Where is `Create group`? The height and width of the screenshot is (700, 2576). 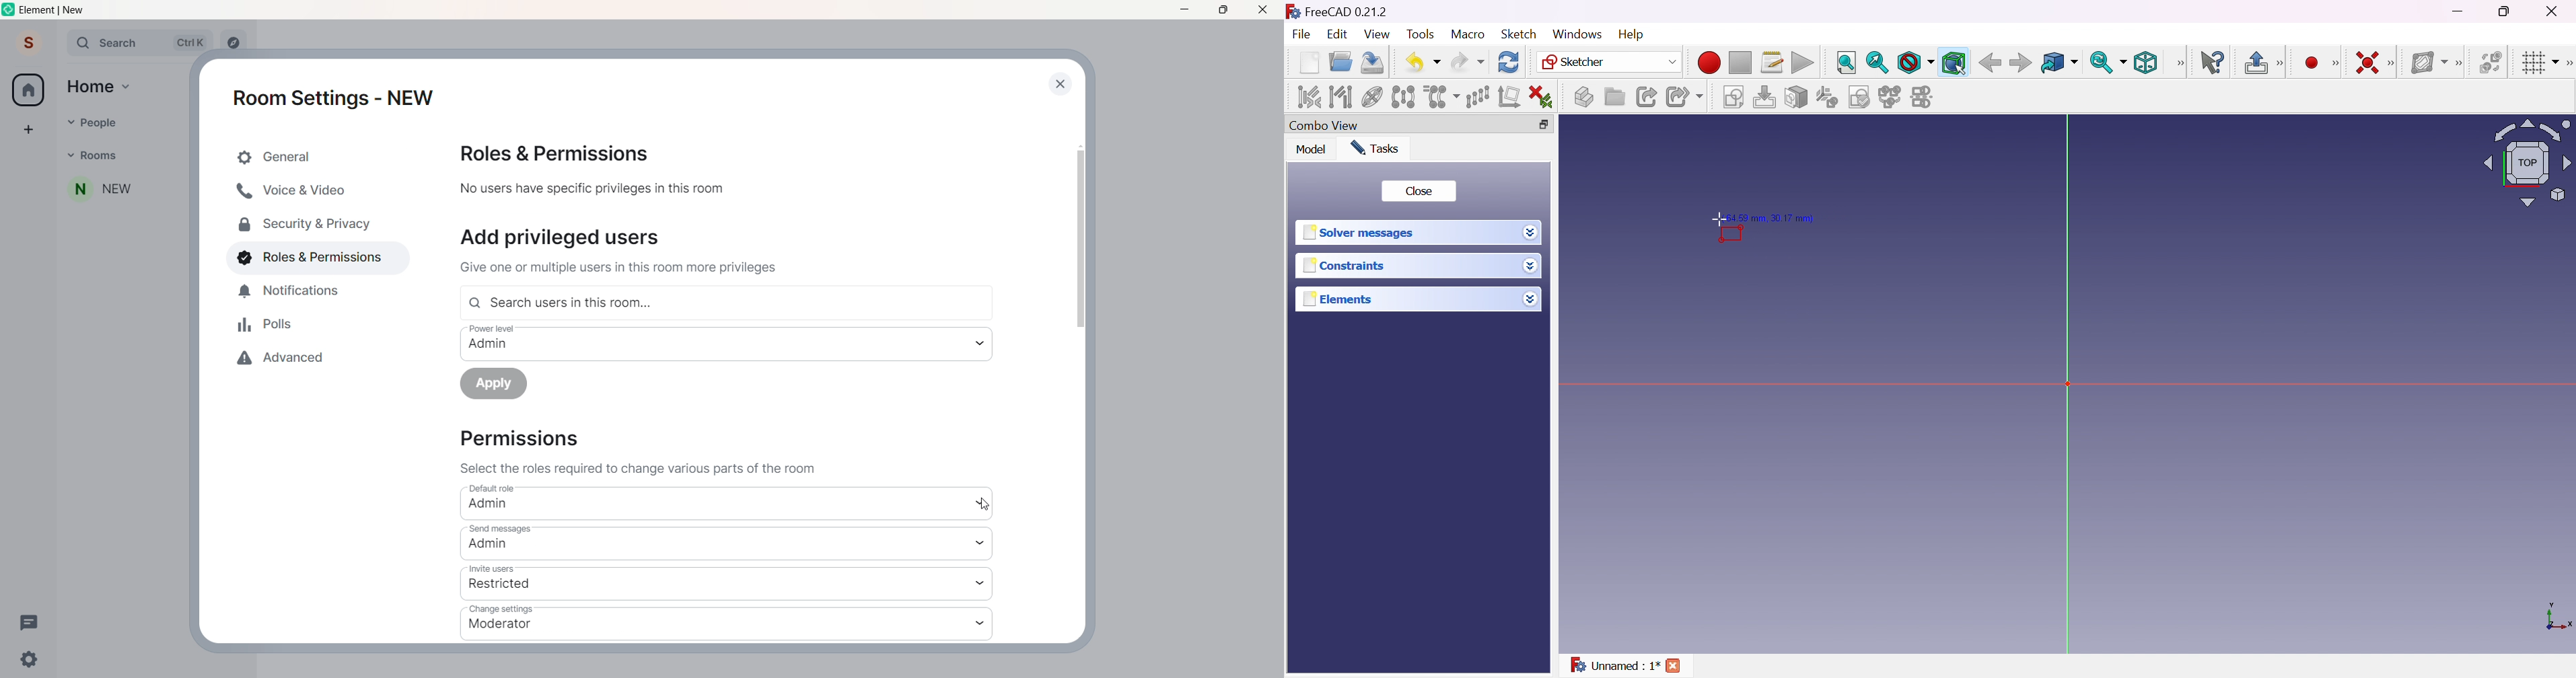 Create group is located at coordinates (1614, 98).